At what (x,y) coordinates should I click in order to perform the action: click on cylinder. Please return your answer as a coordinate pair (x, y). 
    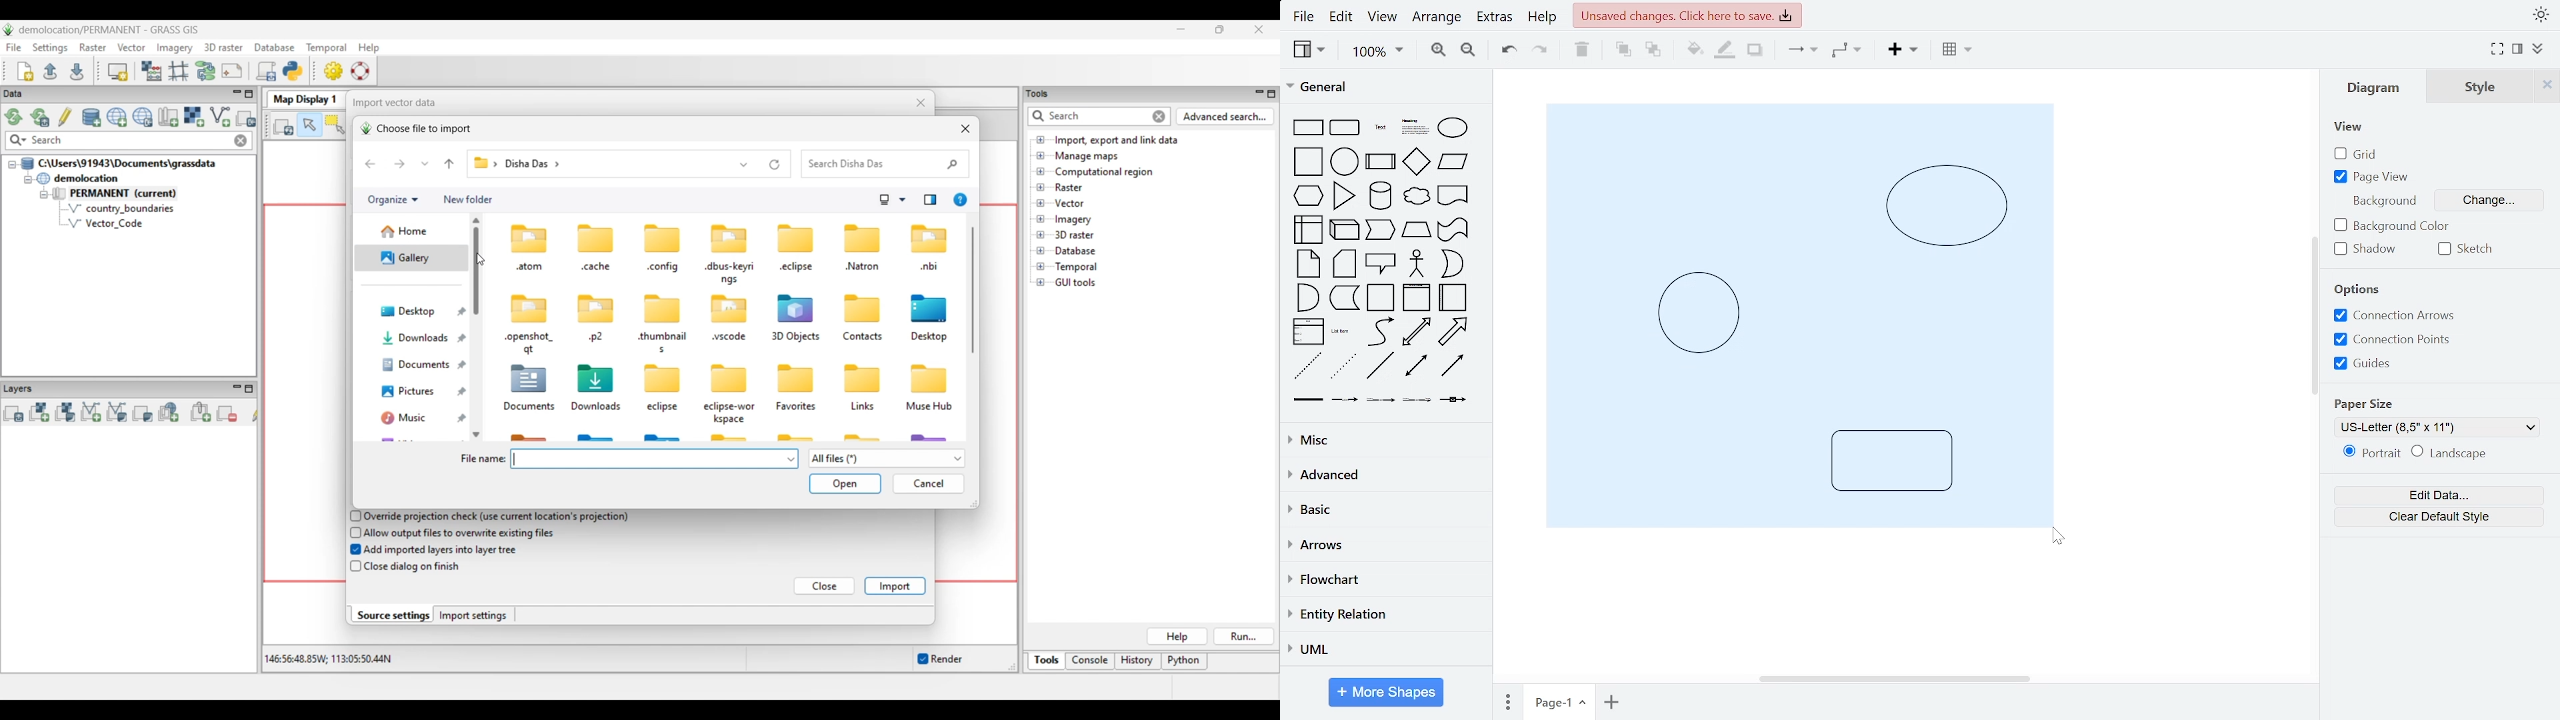
    Looking at the image, I should click on (1380, 196).